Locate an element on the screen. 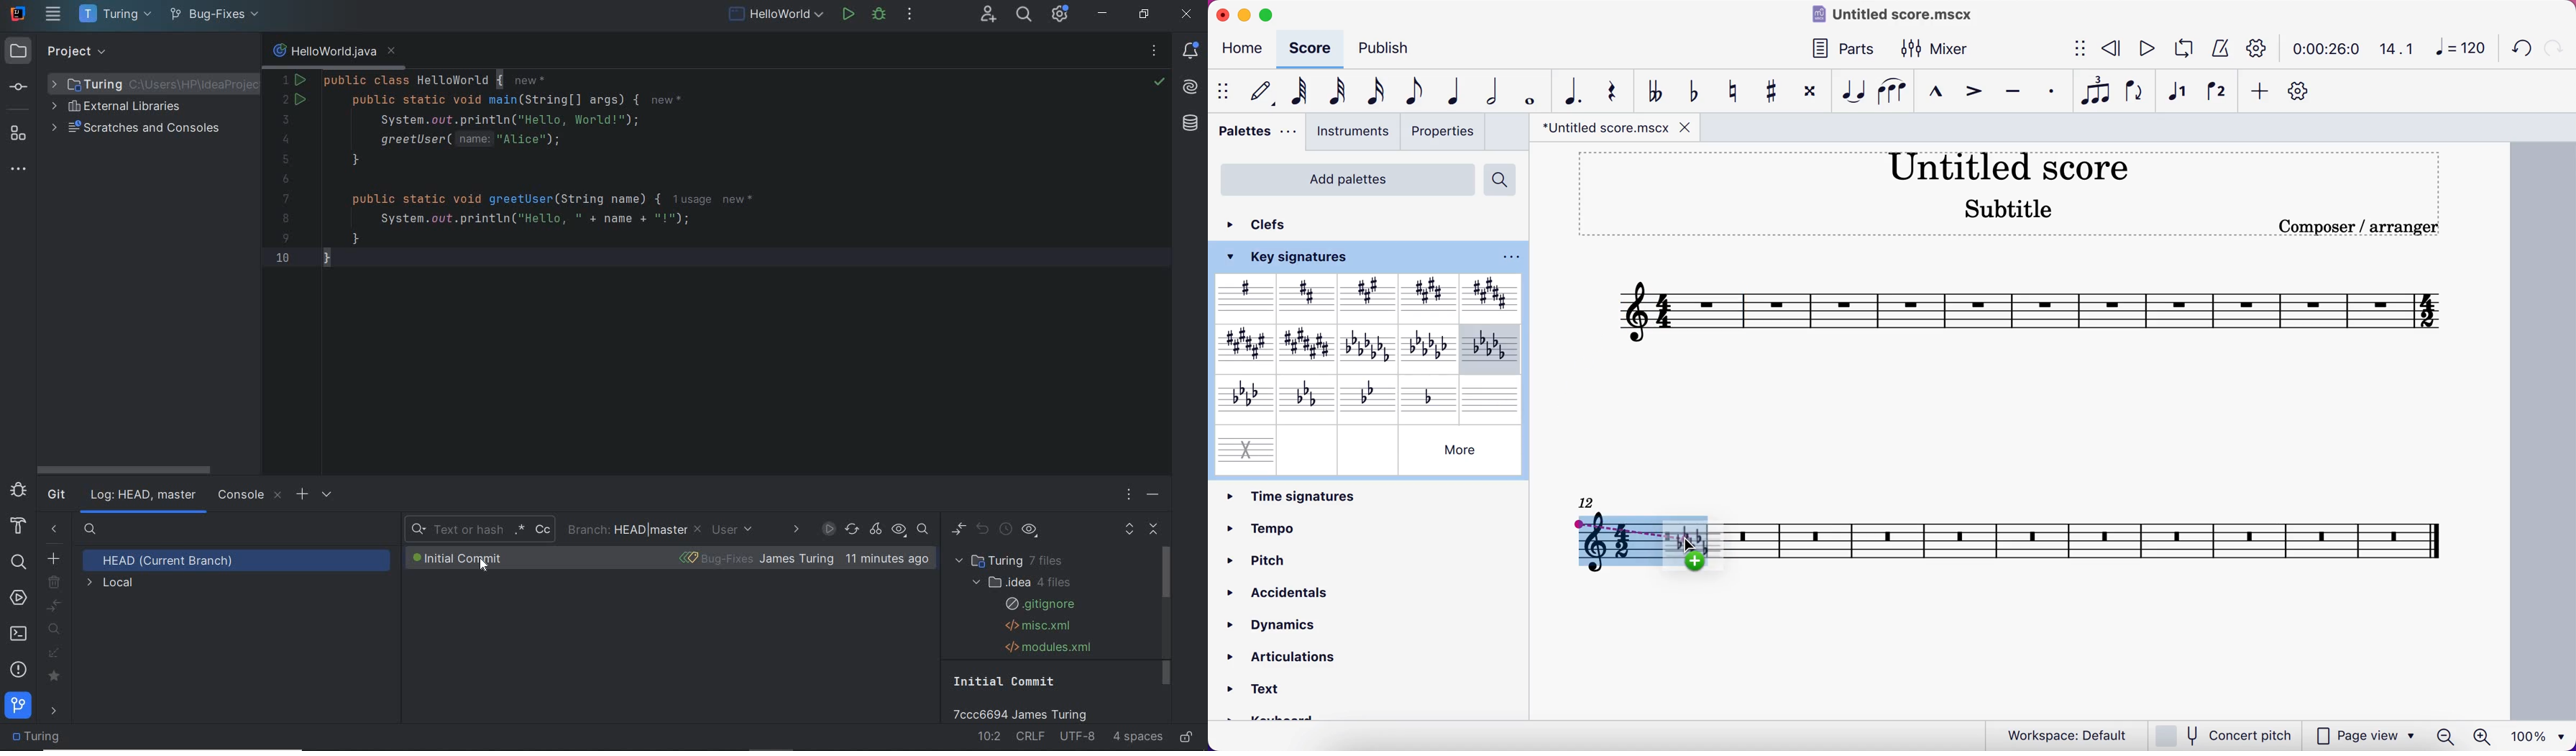 This screenshot has height=756, width=2576. dynamics is located at coordinates (1292, 622).